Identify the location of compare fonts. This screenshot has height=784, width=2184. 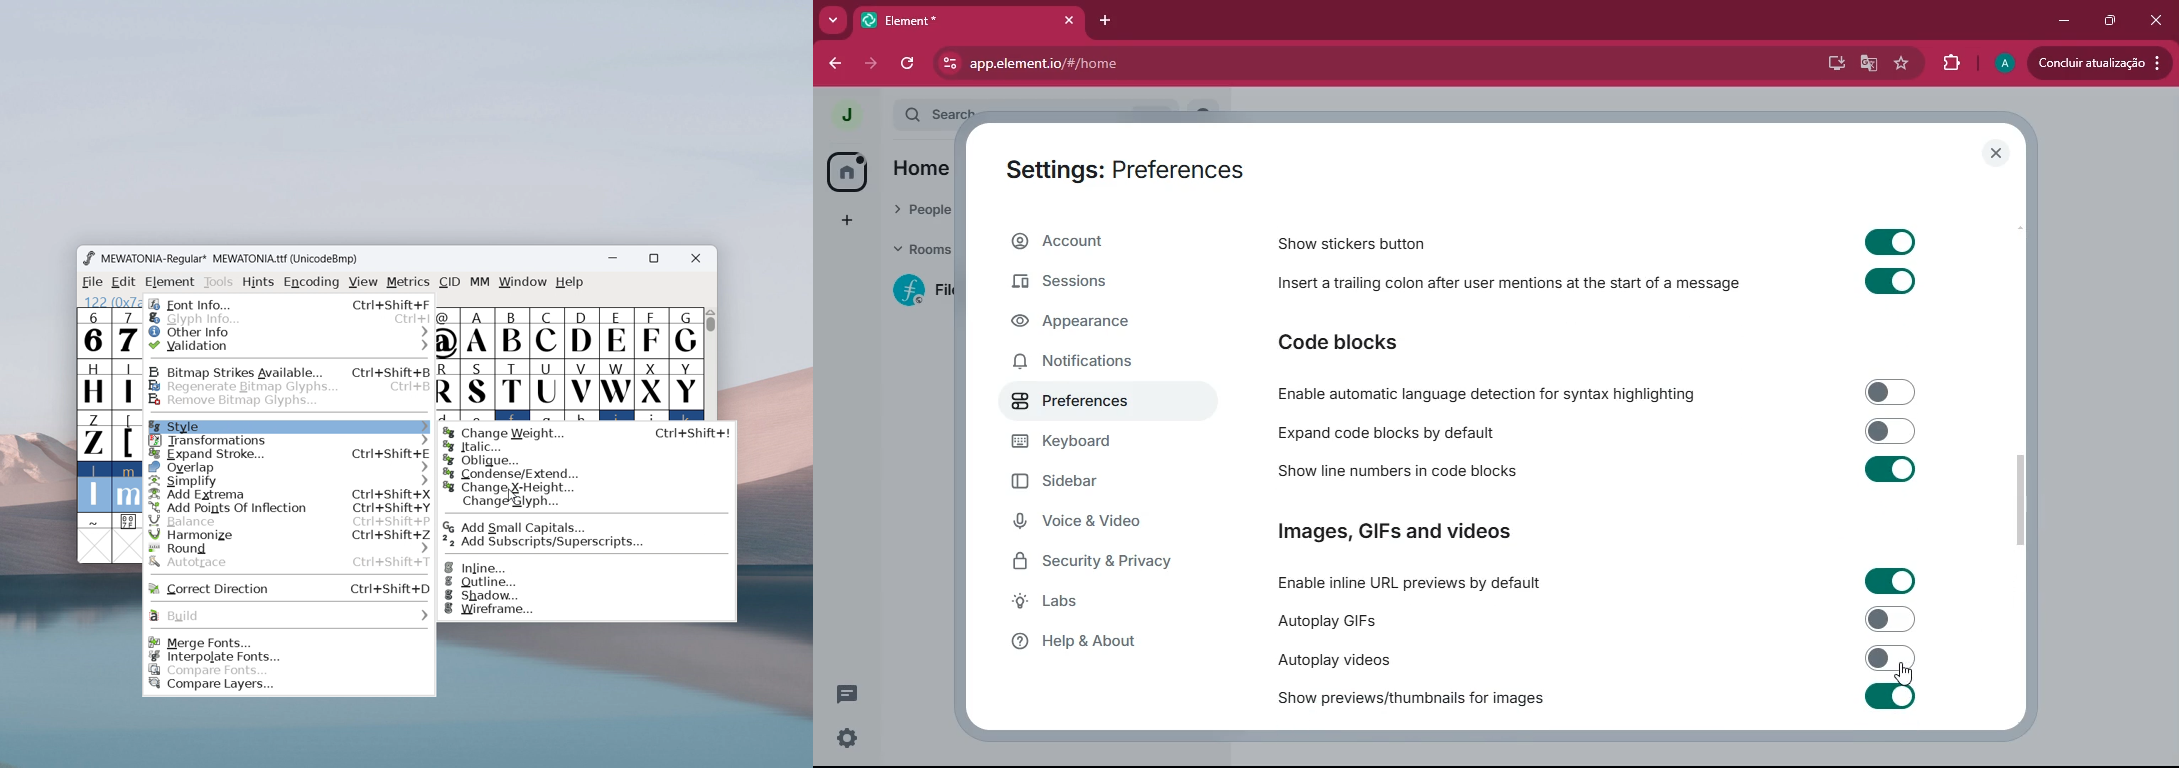
(289, 671).